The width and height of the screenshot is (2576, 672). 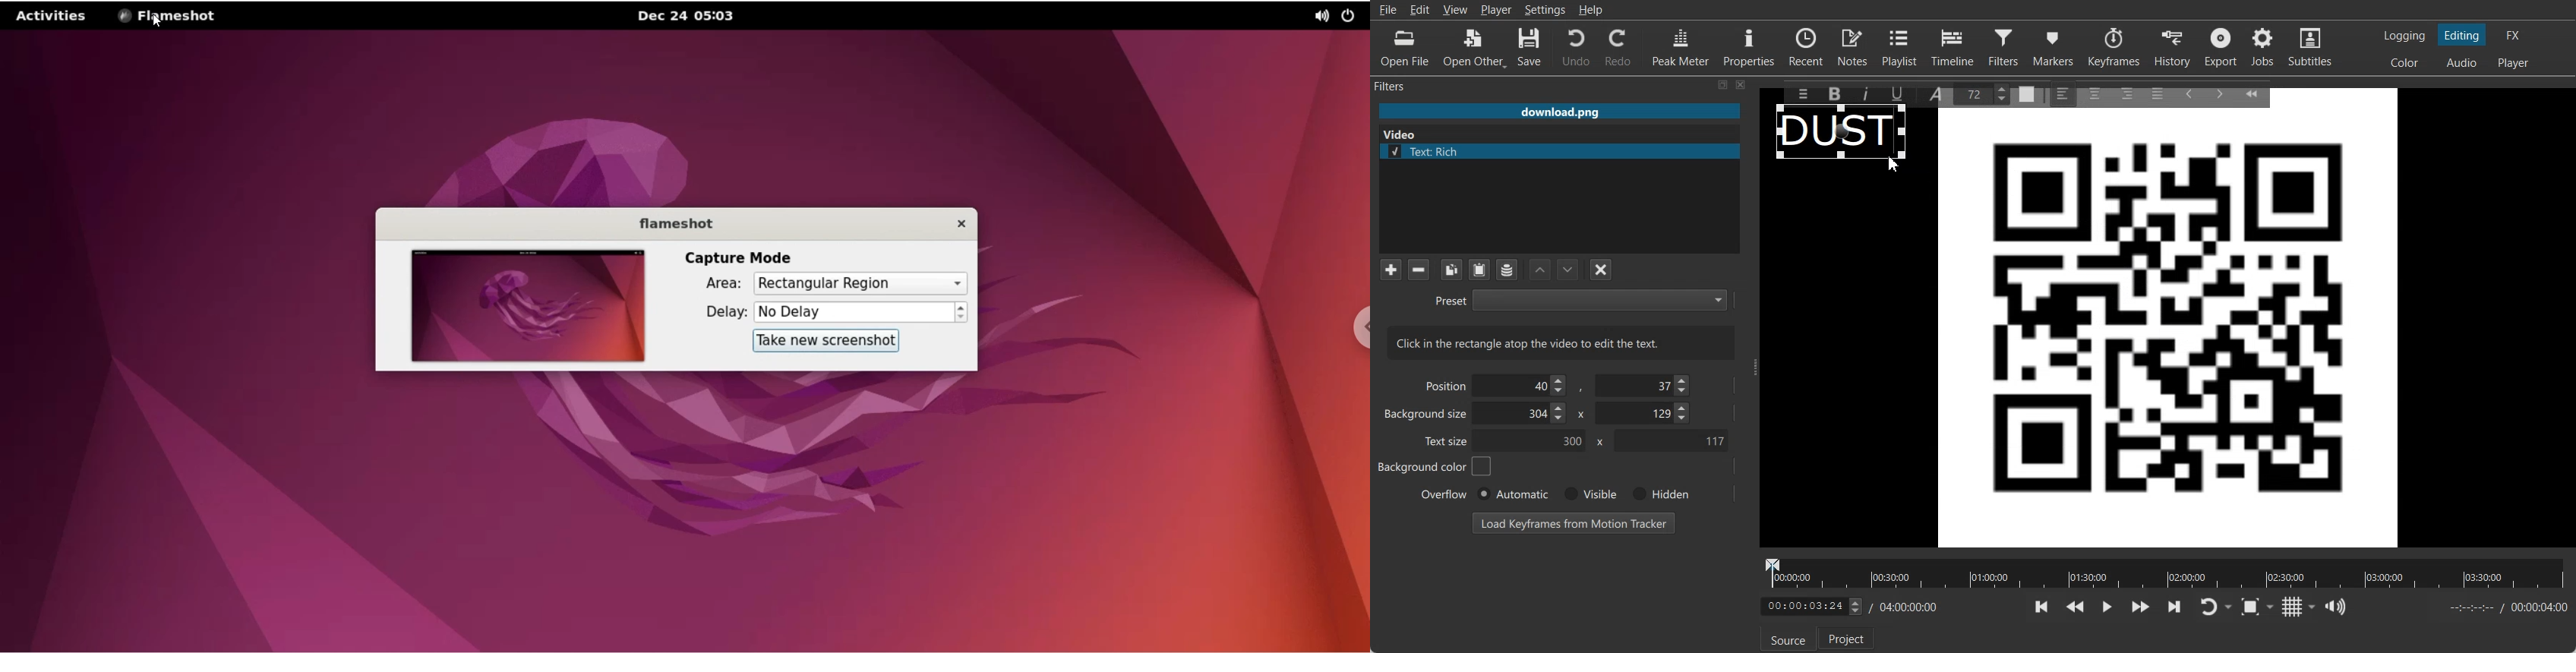 What do you see at coordinates (1565, 151) in the screenshot?
I see `Text rich file` at bounding box center [1565, 151].